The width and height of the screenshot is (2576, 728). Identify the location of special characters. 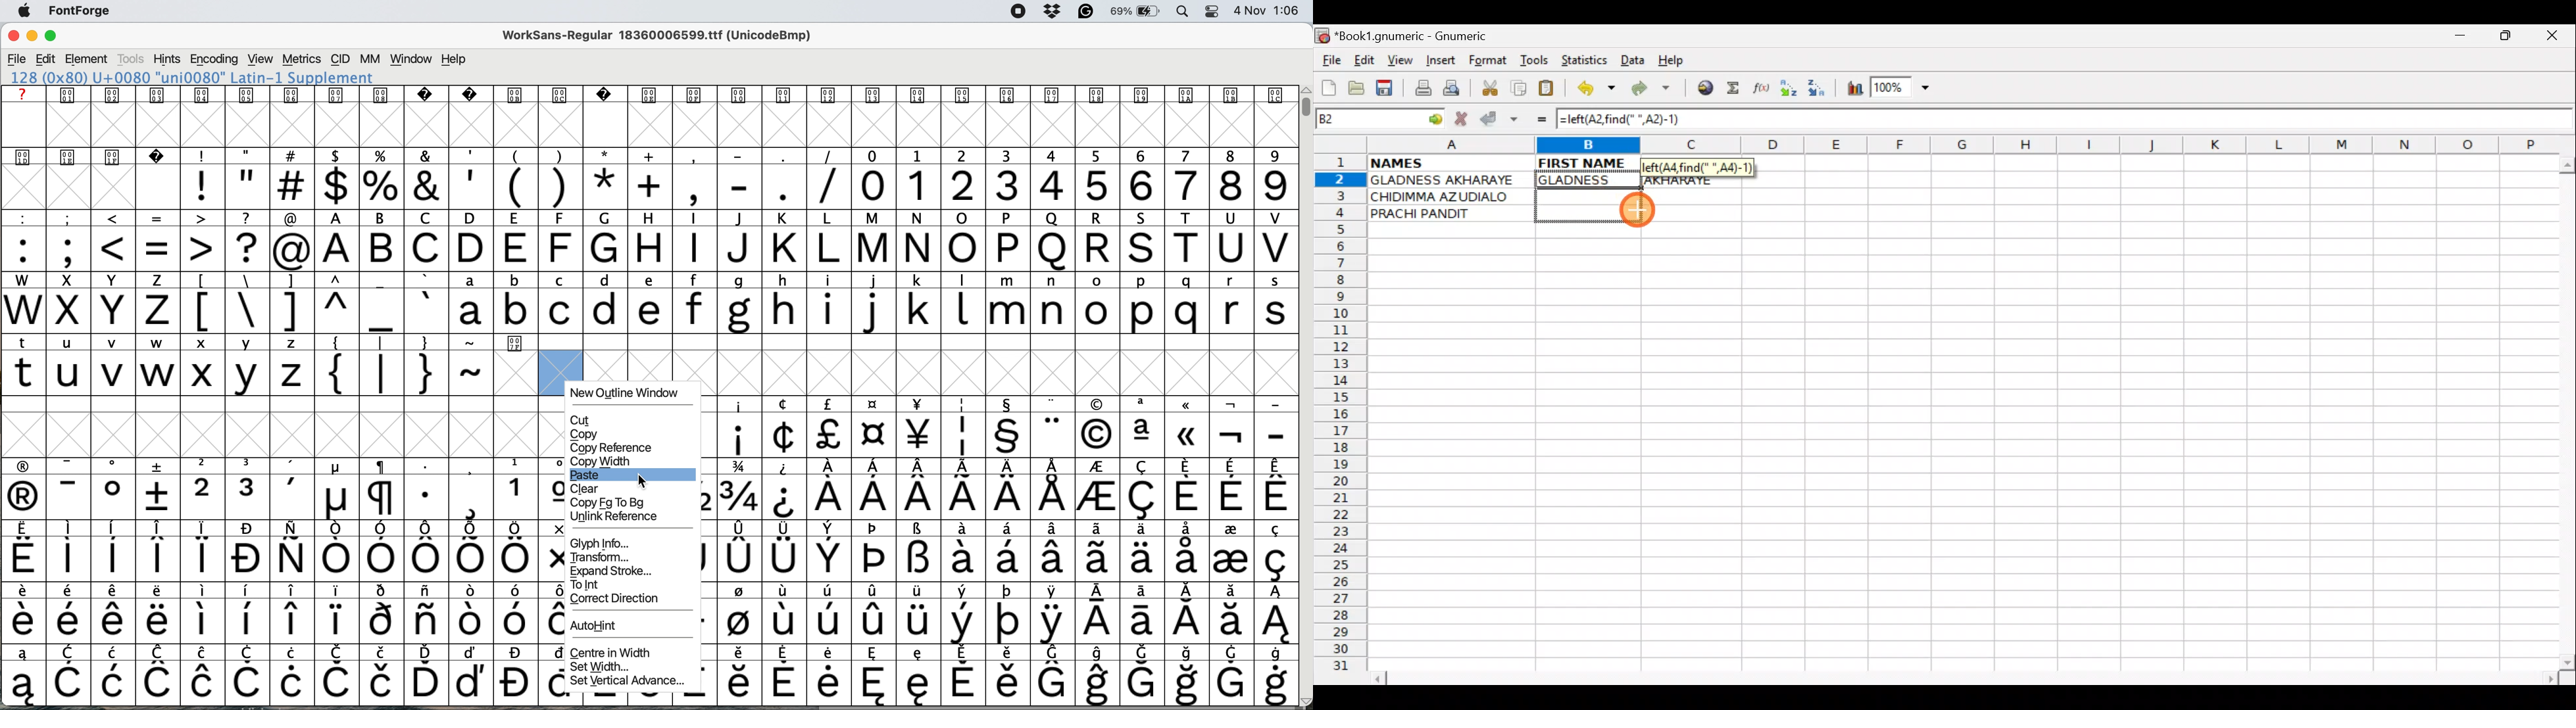
(515, 187).